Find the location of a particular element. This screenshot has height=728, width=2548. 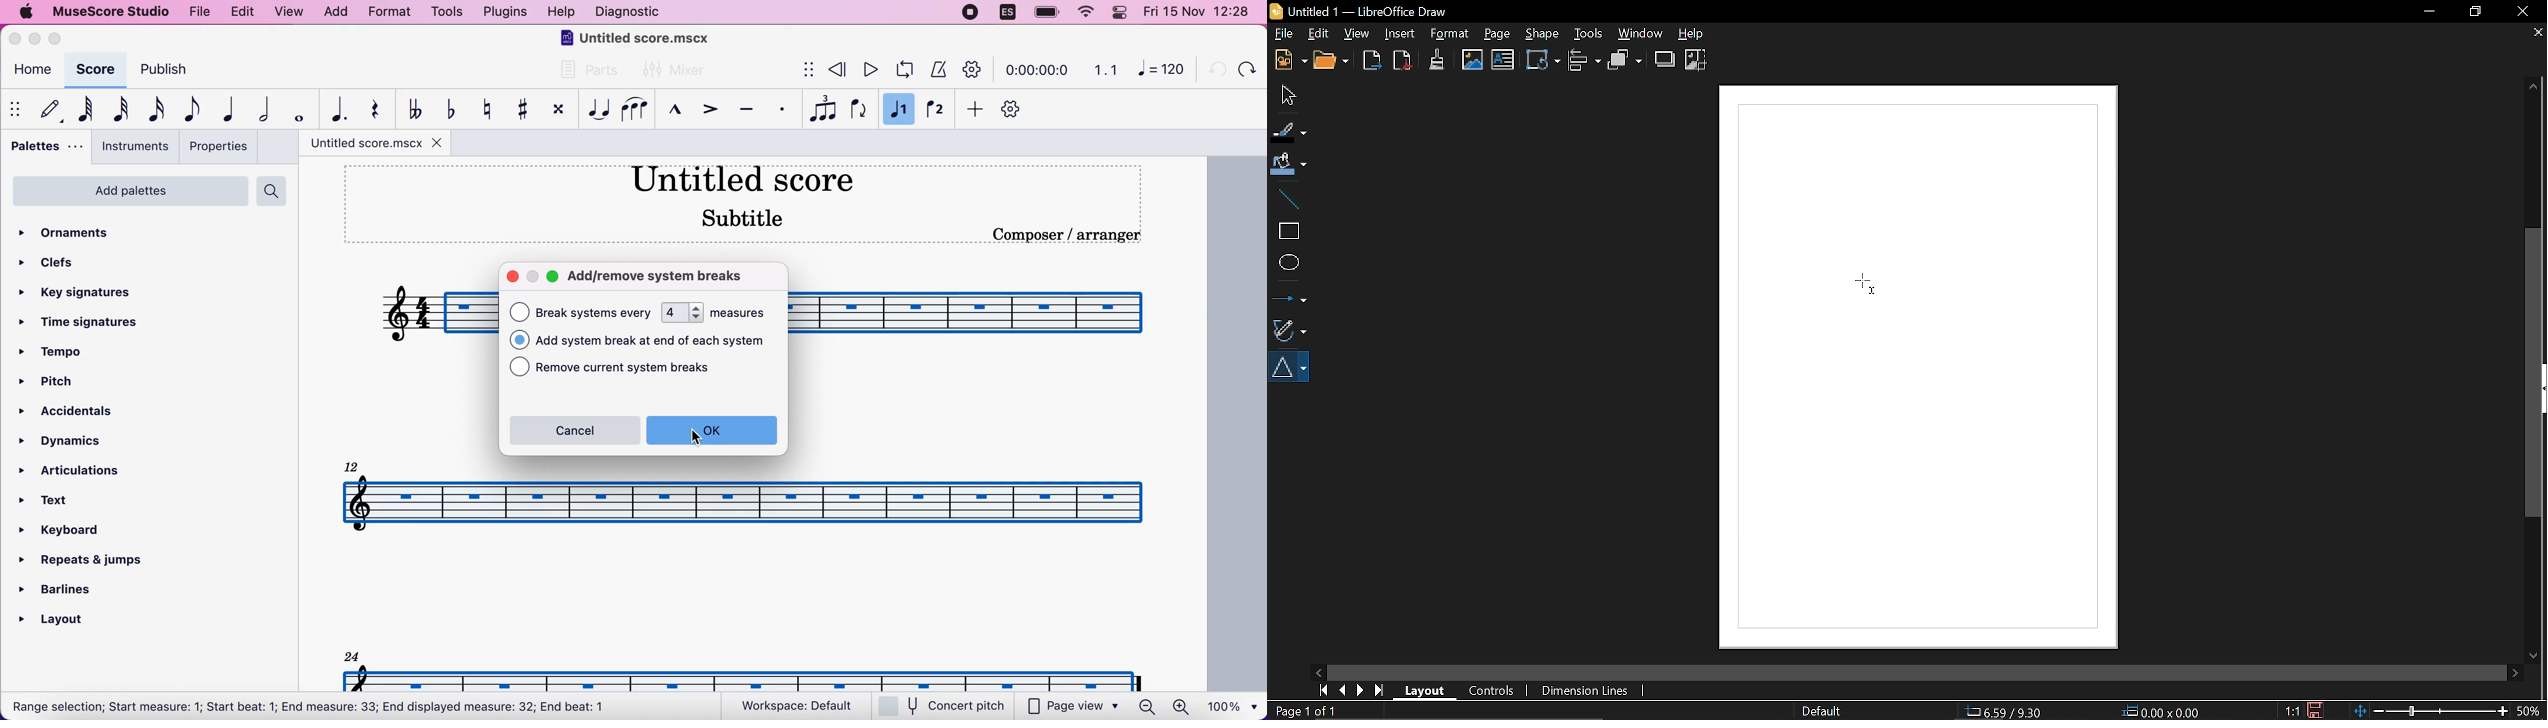

Vertical scrollbar is located at coordinates (2536, 373).